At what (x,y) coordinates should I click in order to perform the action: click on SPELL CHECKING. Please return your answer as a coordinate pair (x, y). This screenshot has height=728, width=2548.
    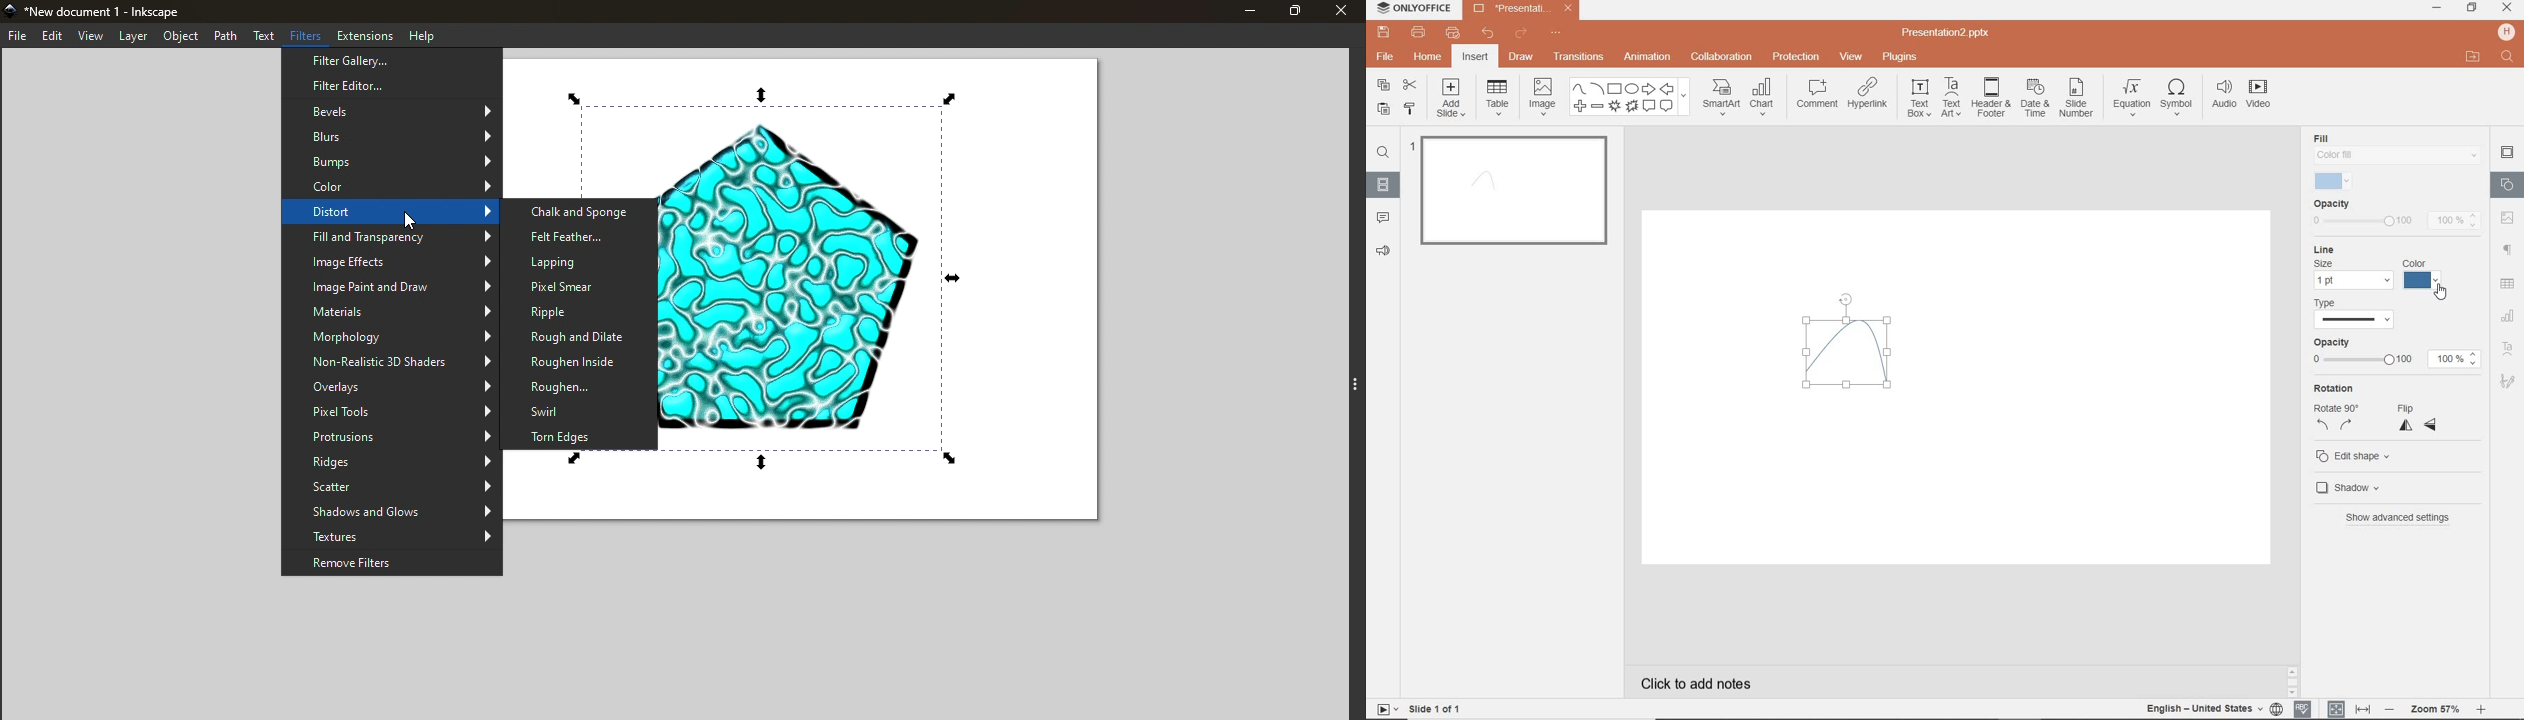
    Looking at the image, I should click on (2304, 708).